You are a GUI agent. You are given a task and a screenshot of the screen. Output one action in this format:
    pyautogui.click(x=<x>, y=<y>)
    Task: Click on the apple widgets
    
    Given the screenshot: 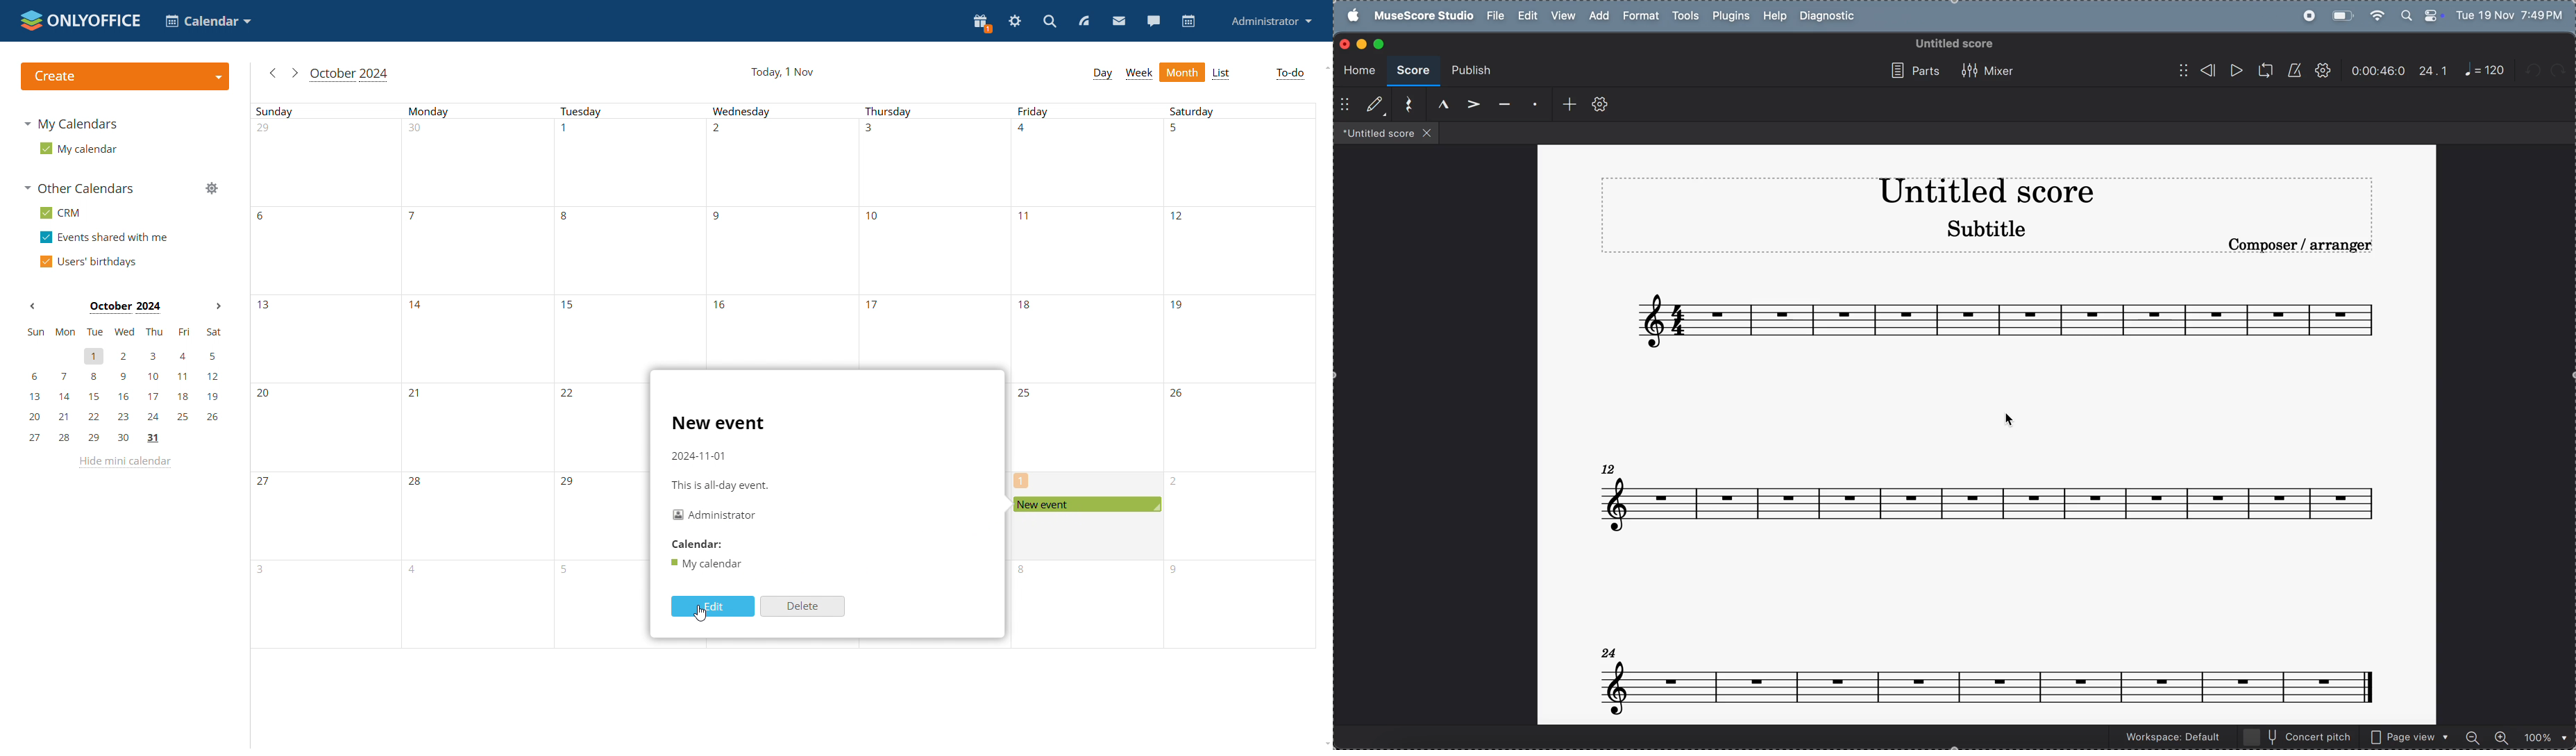 What is the action you would take?
    pyautogui.click(x=2422, y=14)
    